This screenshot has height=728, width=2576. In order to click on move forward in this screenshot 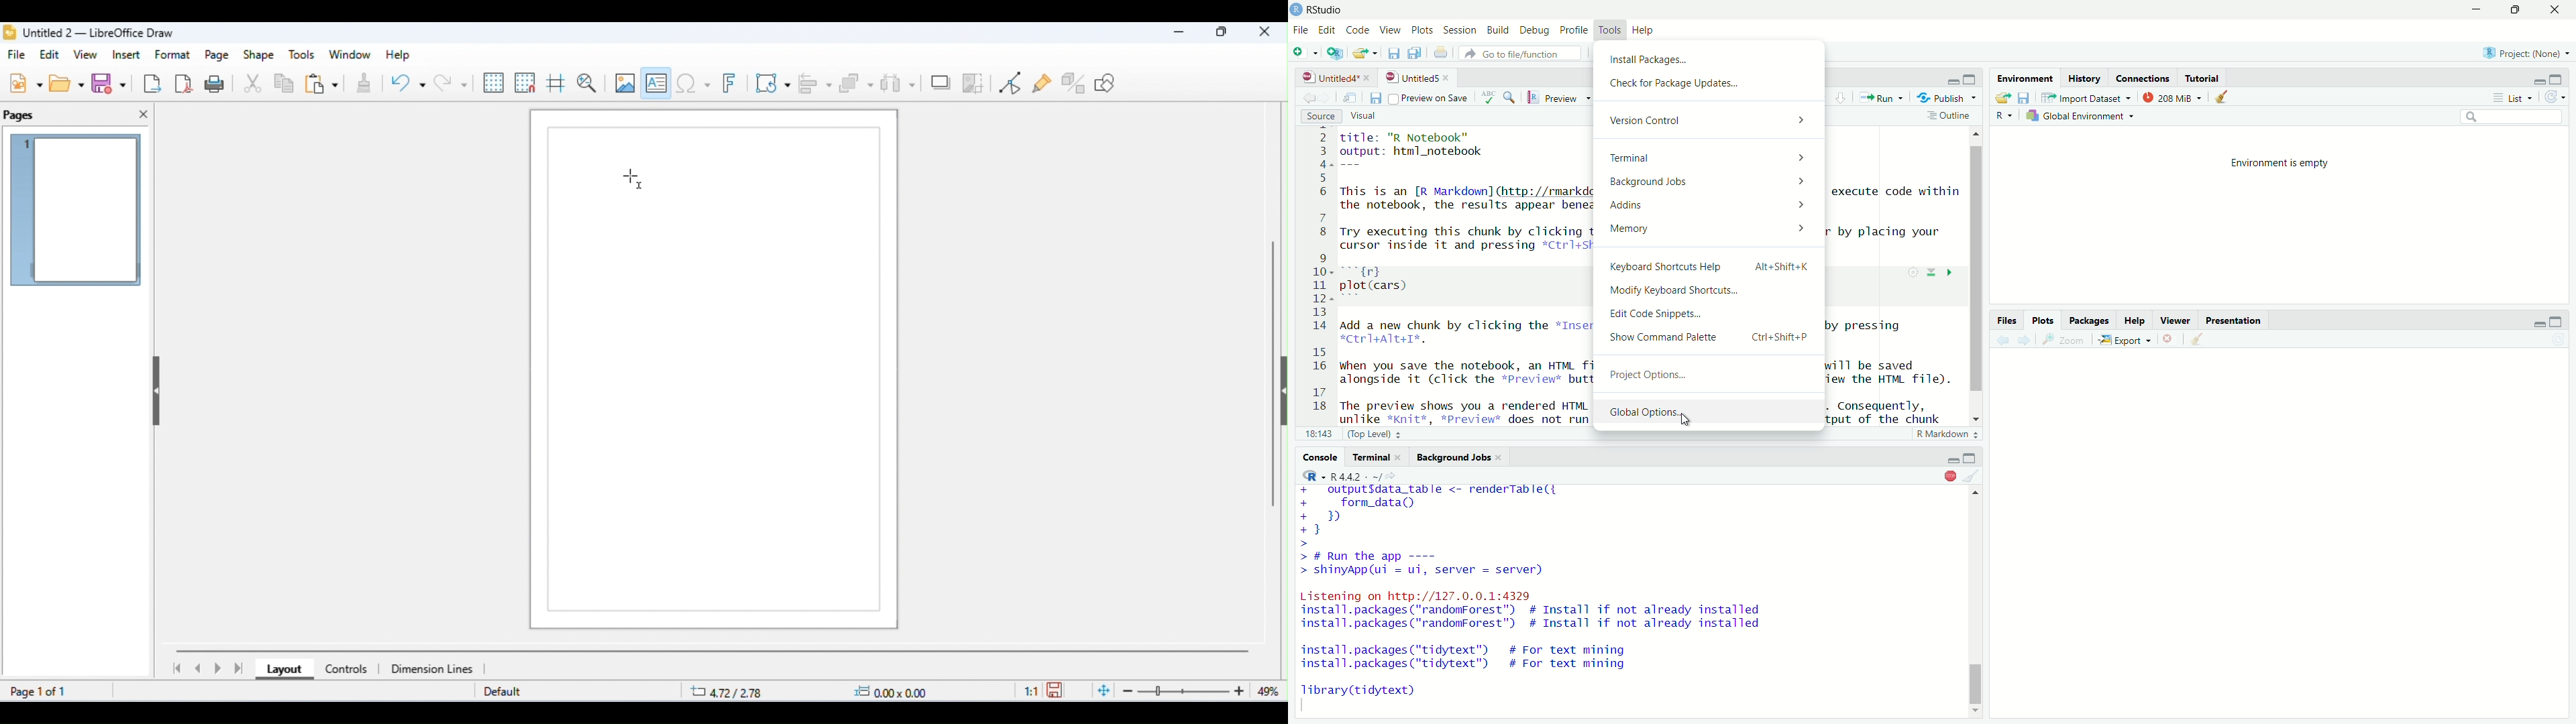, I will do `click(1307, 98)`.